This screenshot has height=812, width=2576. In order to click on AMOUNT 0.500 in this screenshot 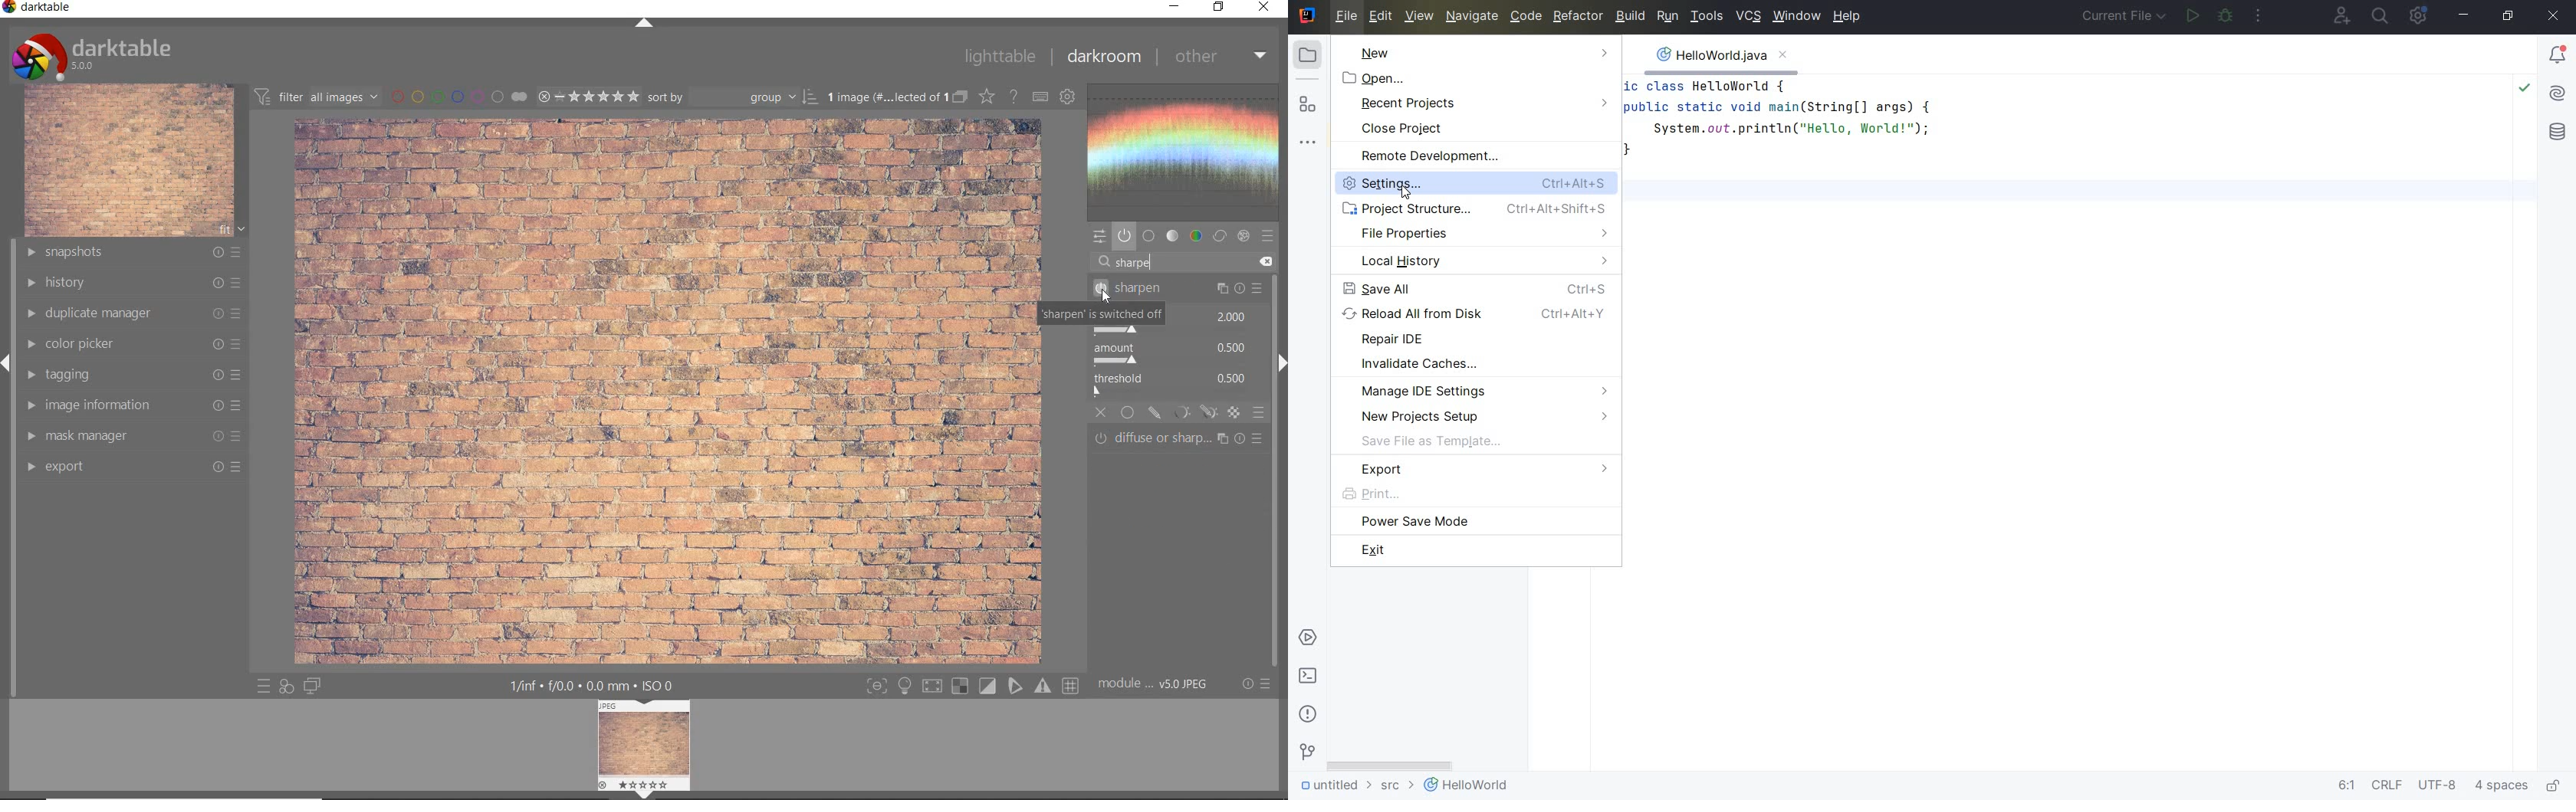, I will do `click(1176, 354)`.